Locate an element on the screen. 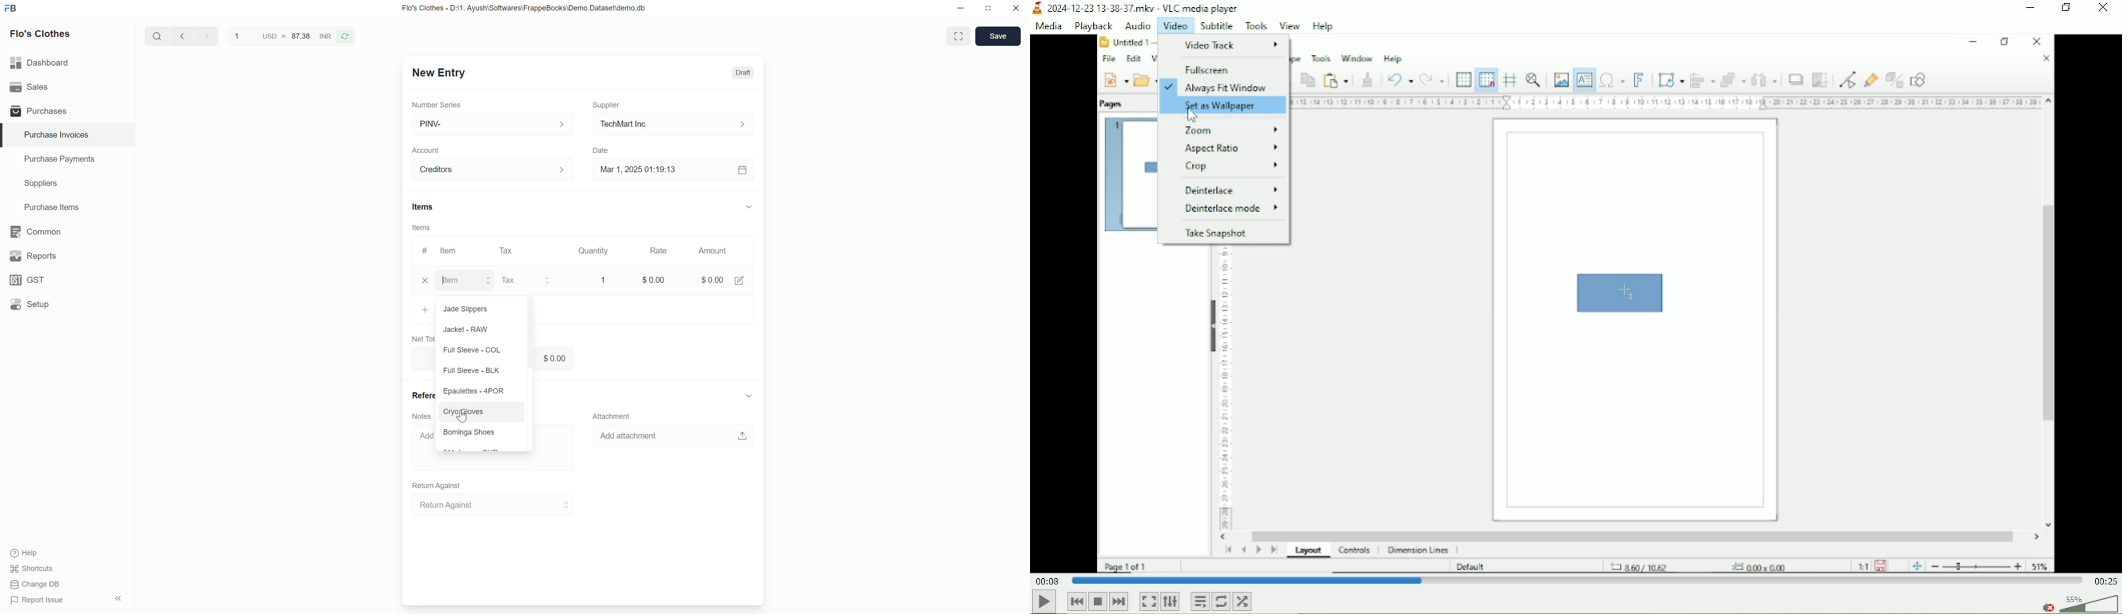  Item is located at coordinates (465, 281).